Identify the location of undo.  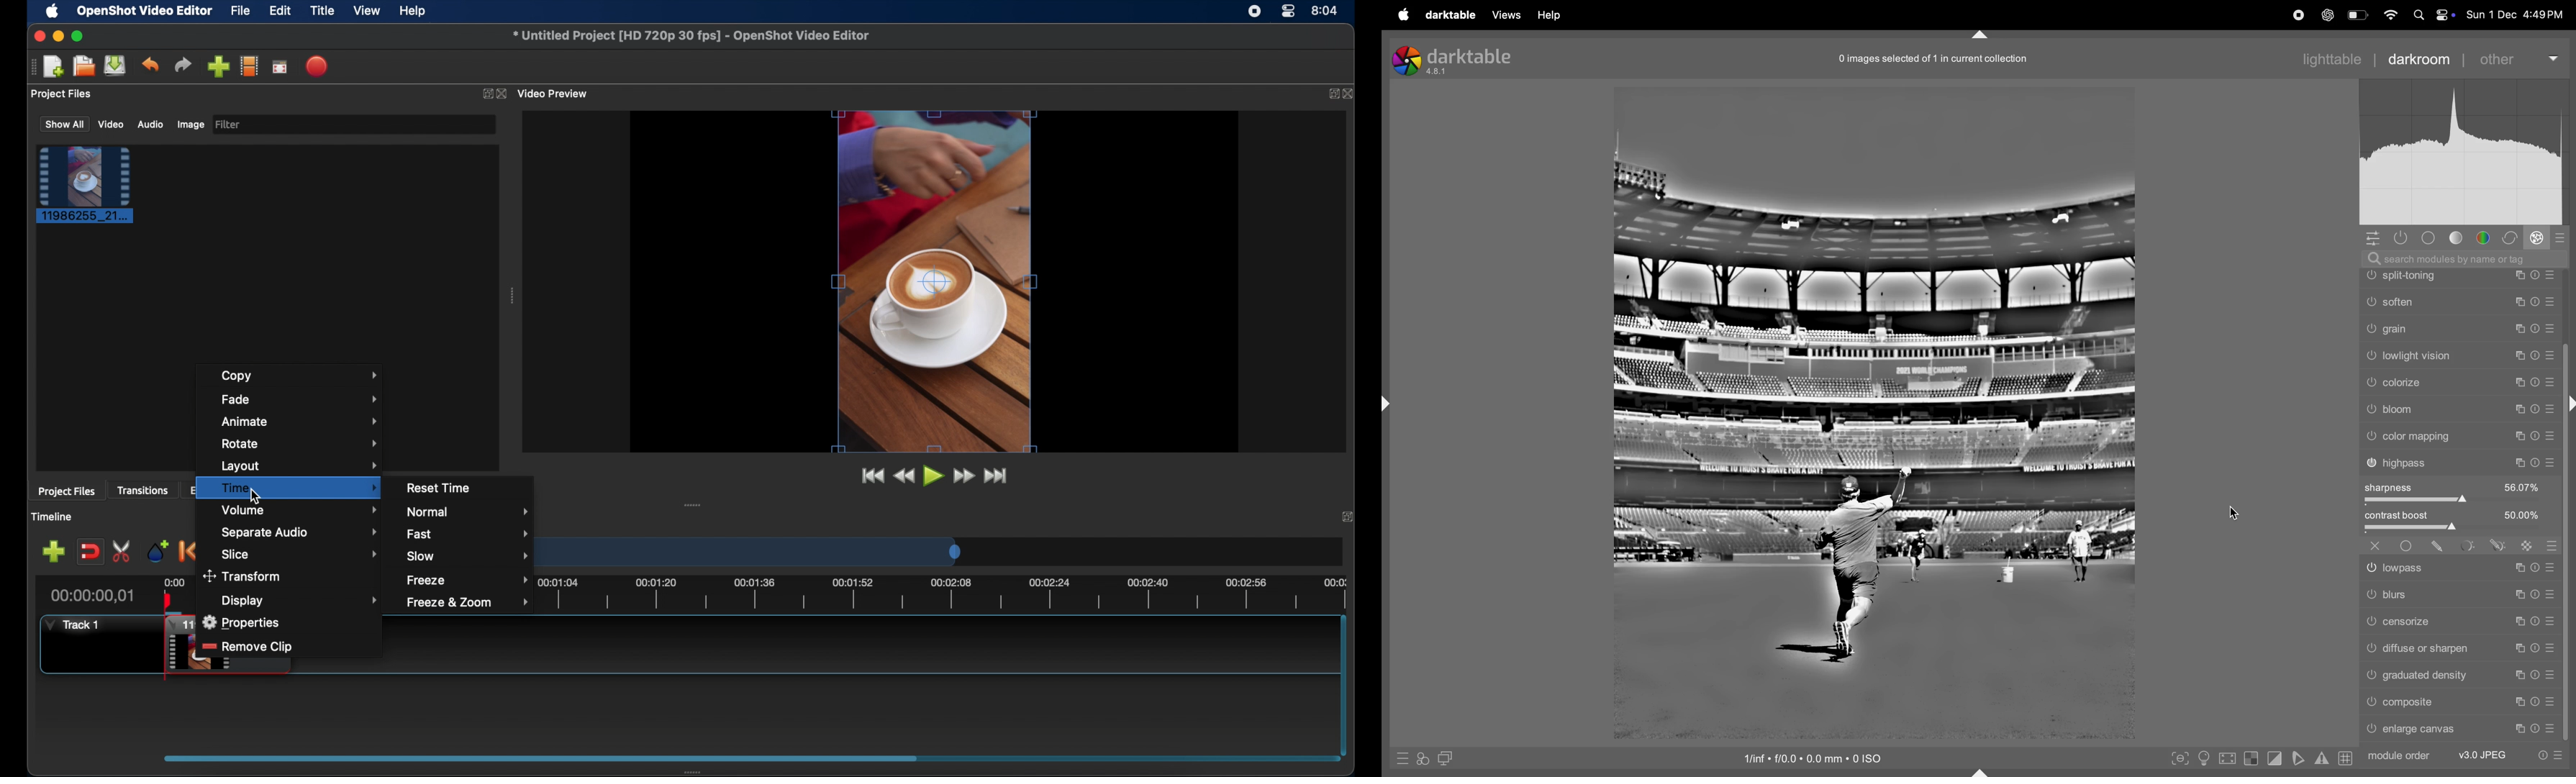
(151, 65).